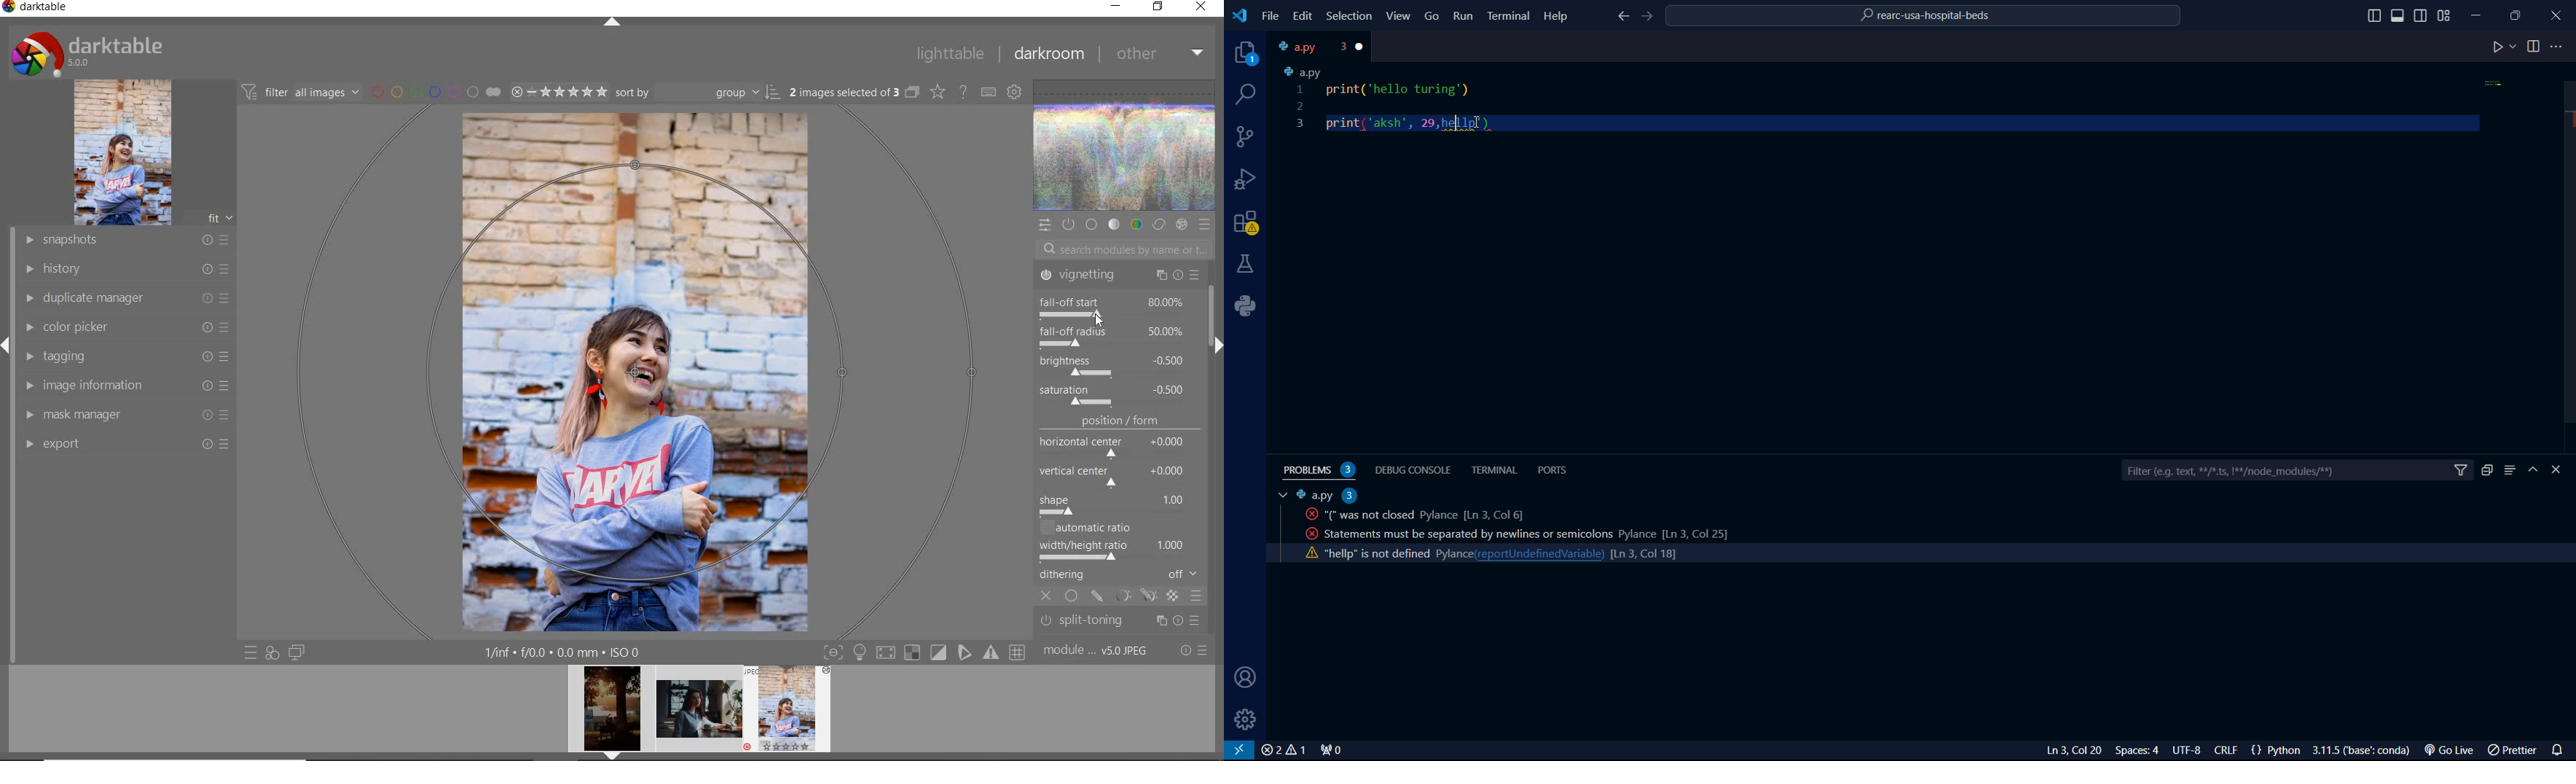 The image size is (2576, 784). I want to click on activity code, so click(1378, 552).